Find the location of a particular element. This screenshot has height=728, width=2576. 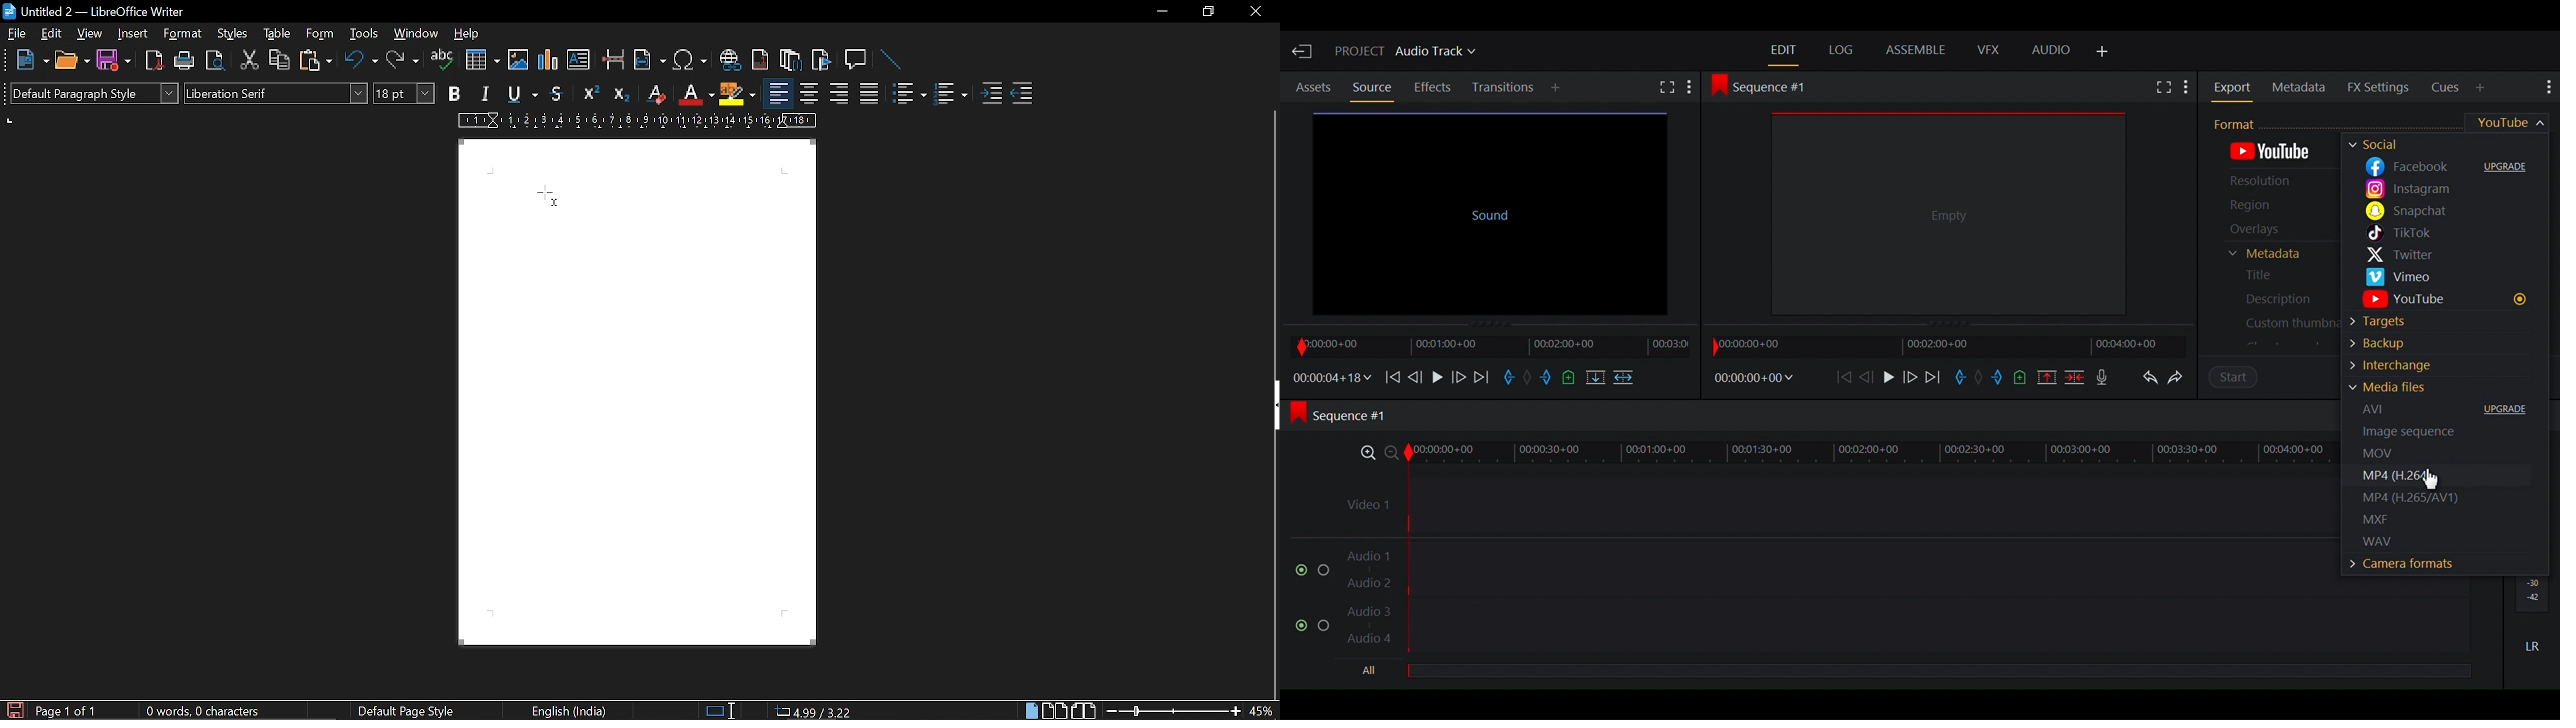

Current page is located at coordinates (637, 393).